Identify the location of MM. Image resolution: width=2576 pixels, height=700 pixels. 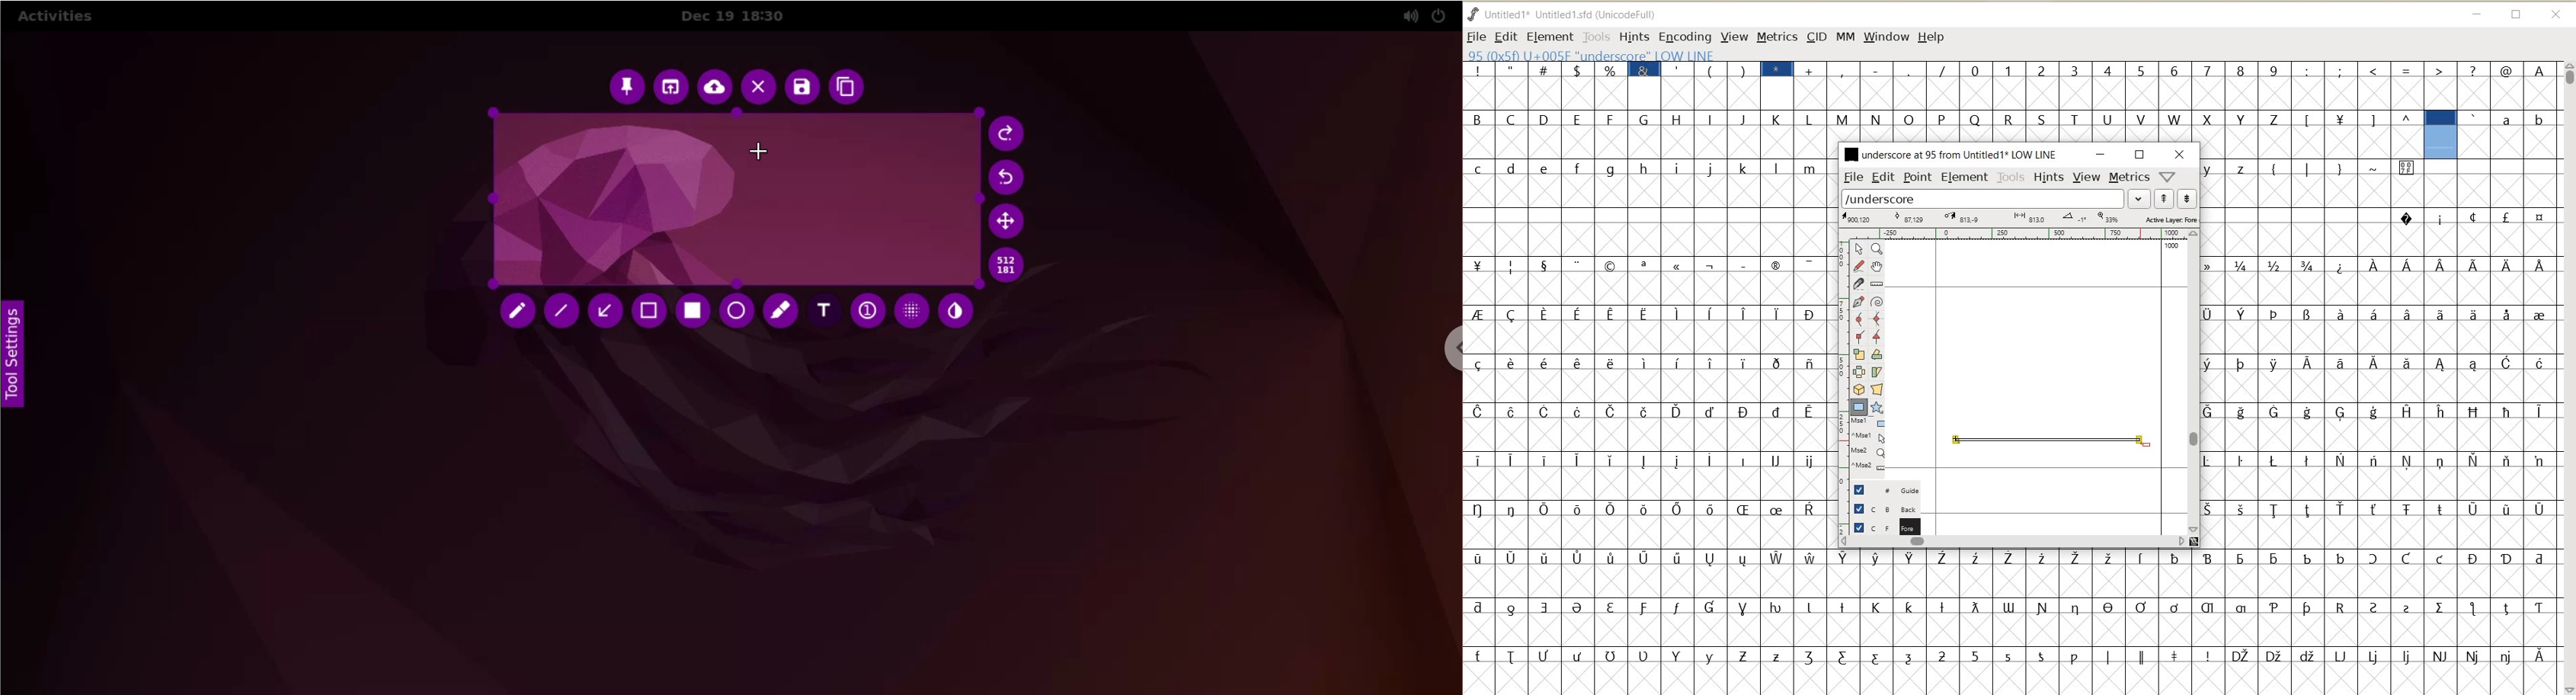
(1843, 36).